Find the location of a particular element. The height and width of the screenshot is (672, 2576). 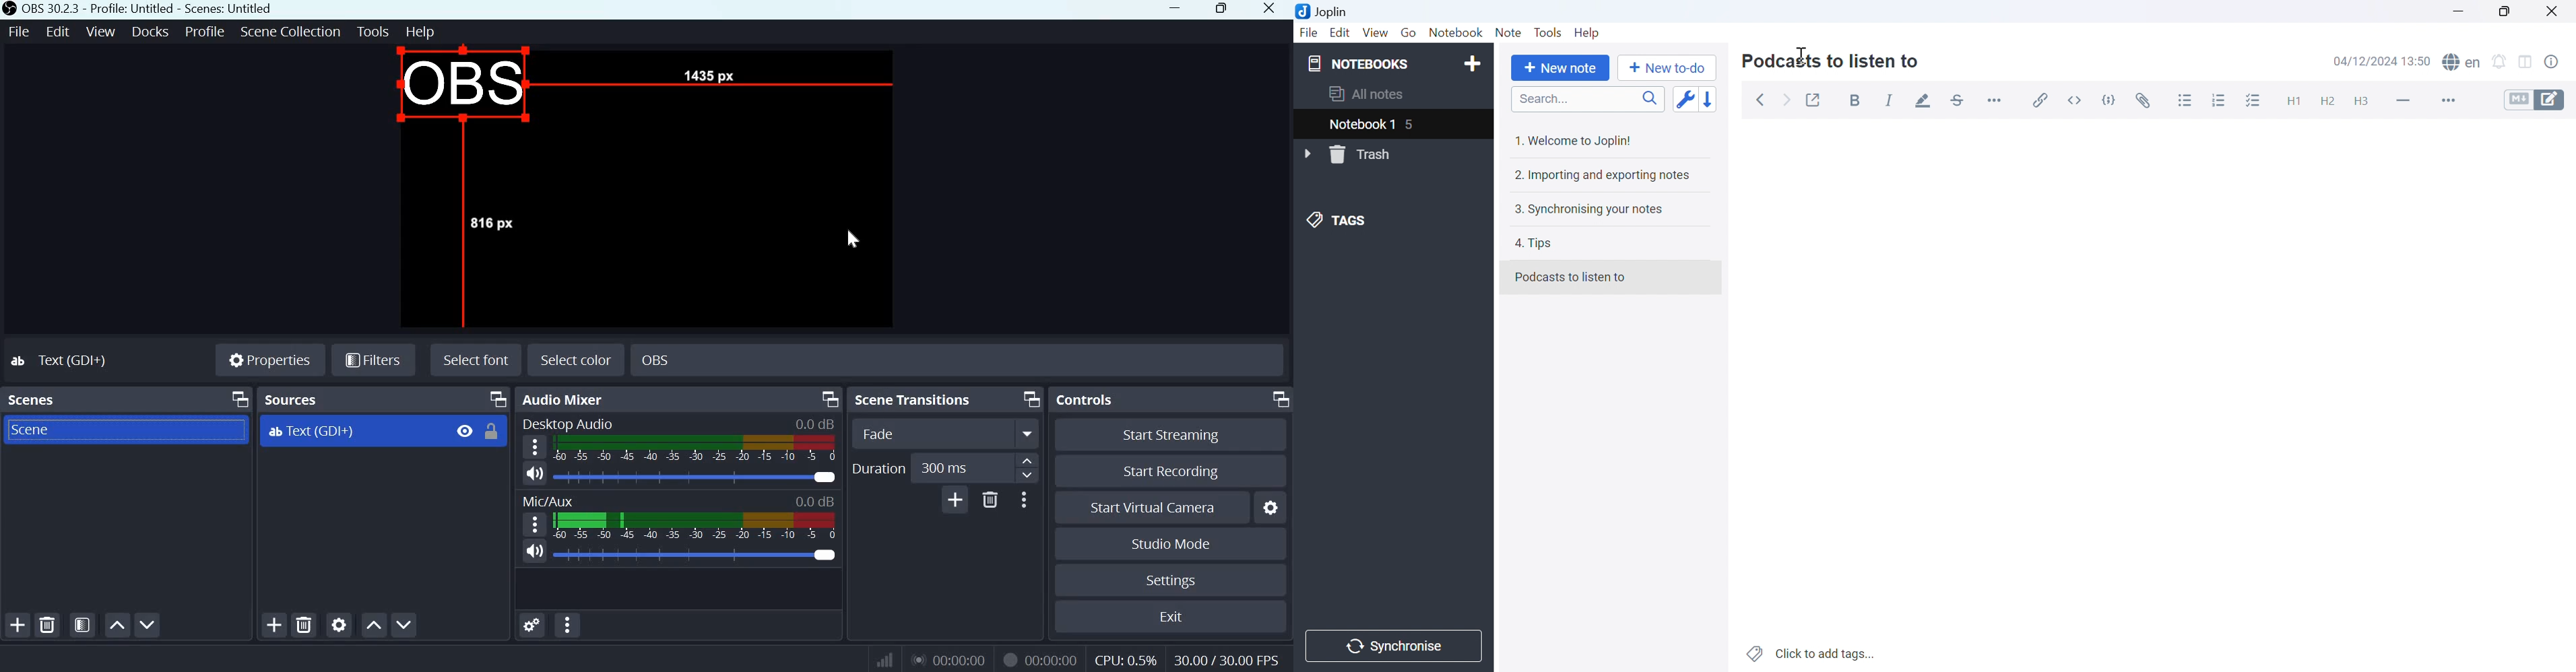

Scene is located at coordinates (44, 429).